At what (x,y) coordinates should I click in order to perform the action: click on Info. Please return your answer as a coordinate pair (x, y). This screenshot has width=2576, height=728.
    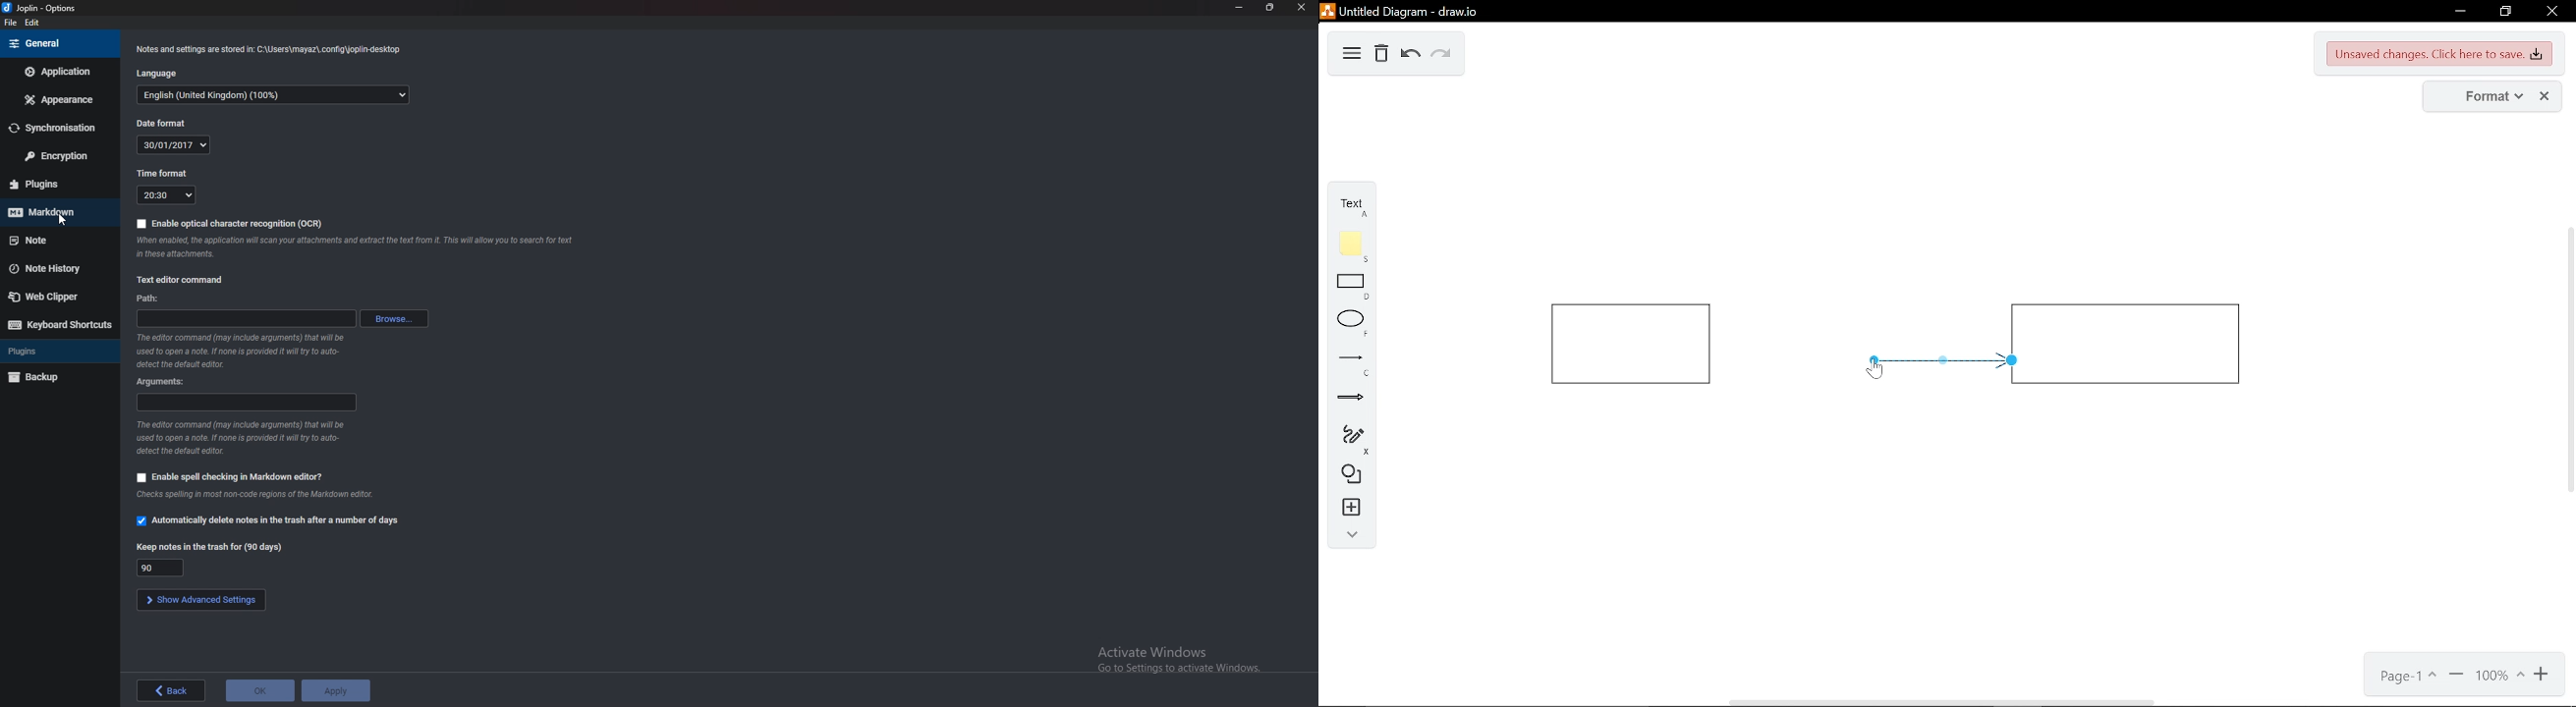
    Looking at the image, I should click on (238, 437).